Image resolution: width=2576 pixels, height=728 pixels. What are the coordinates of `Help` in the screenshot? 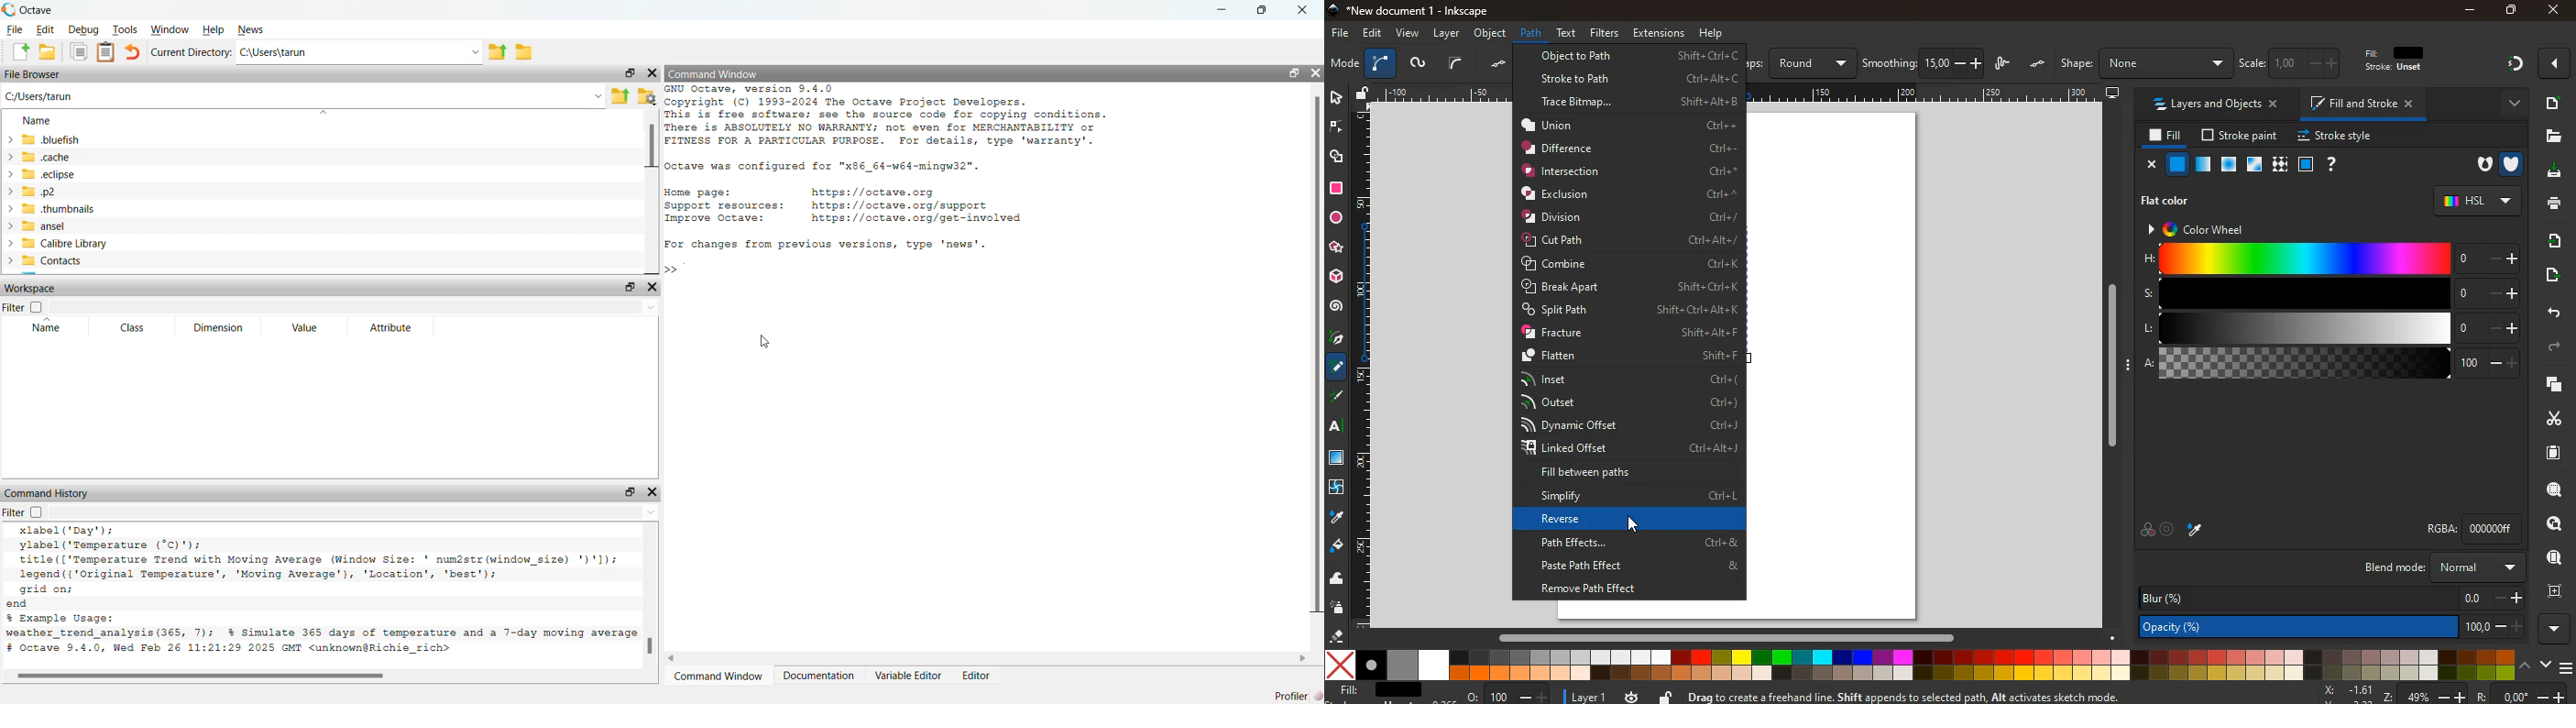 It's located at (210, 29).